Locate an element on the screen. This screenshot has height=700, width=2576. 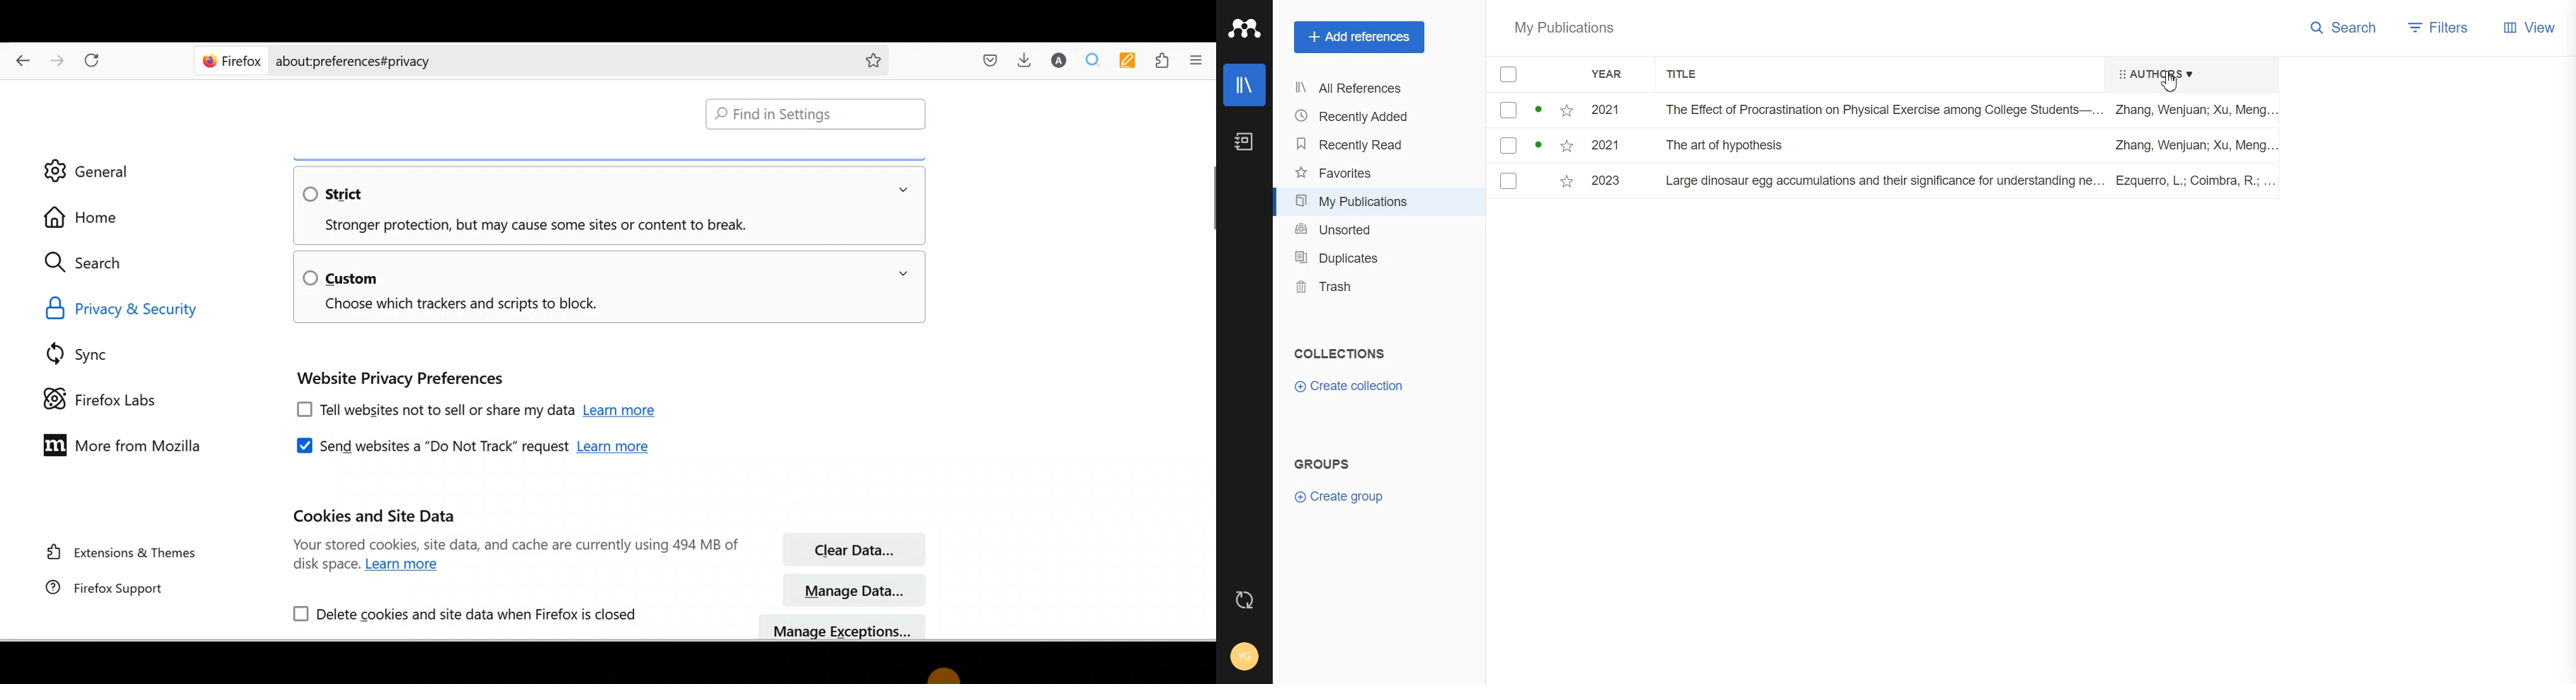
My Publications is located at coordinates (1565, 30).